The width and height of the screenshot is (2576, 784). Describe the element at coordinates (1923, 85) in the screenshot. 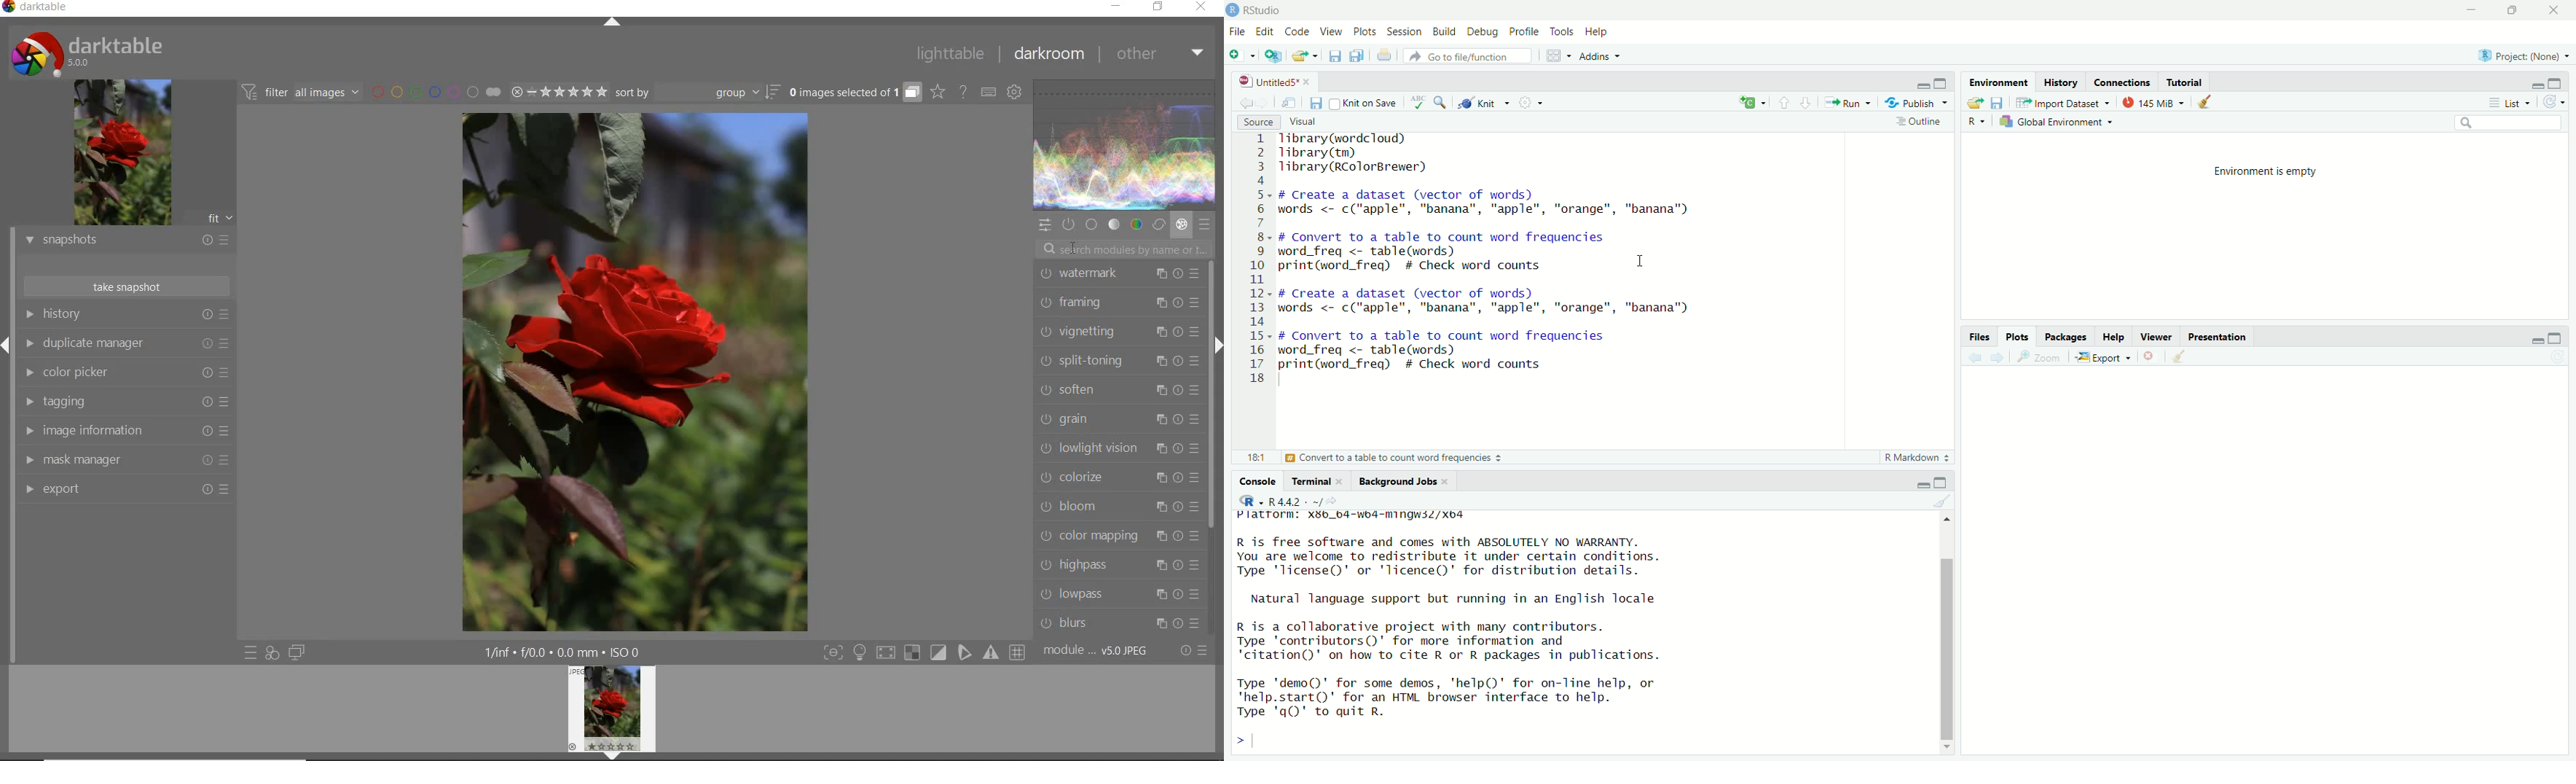

I see `minimize` at that location.